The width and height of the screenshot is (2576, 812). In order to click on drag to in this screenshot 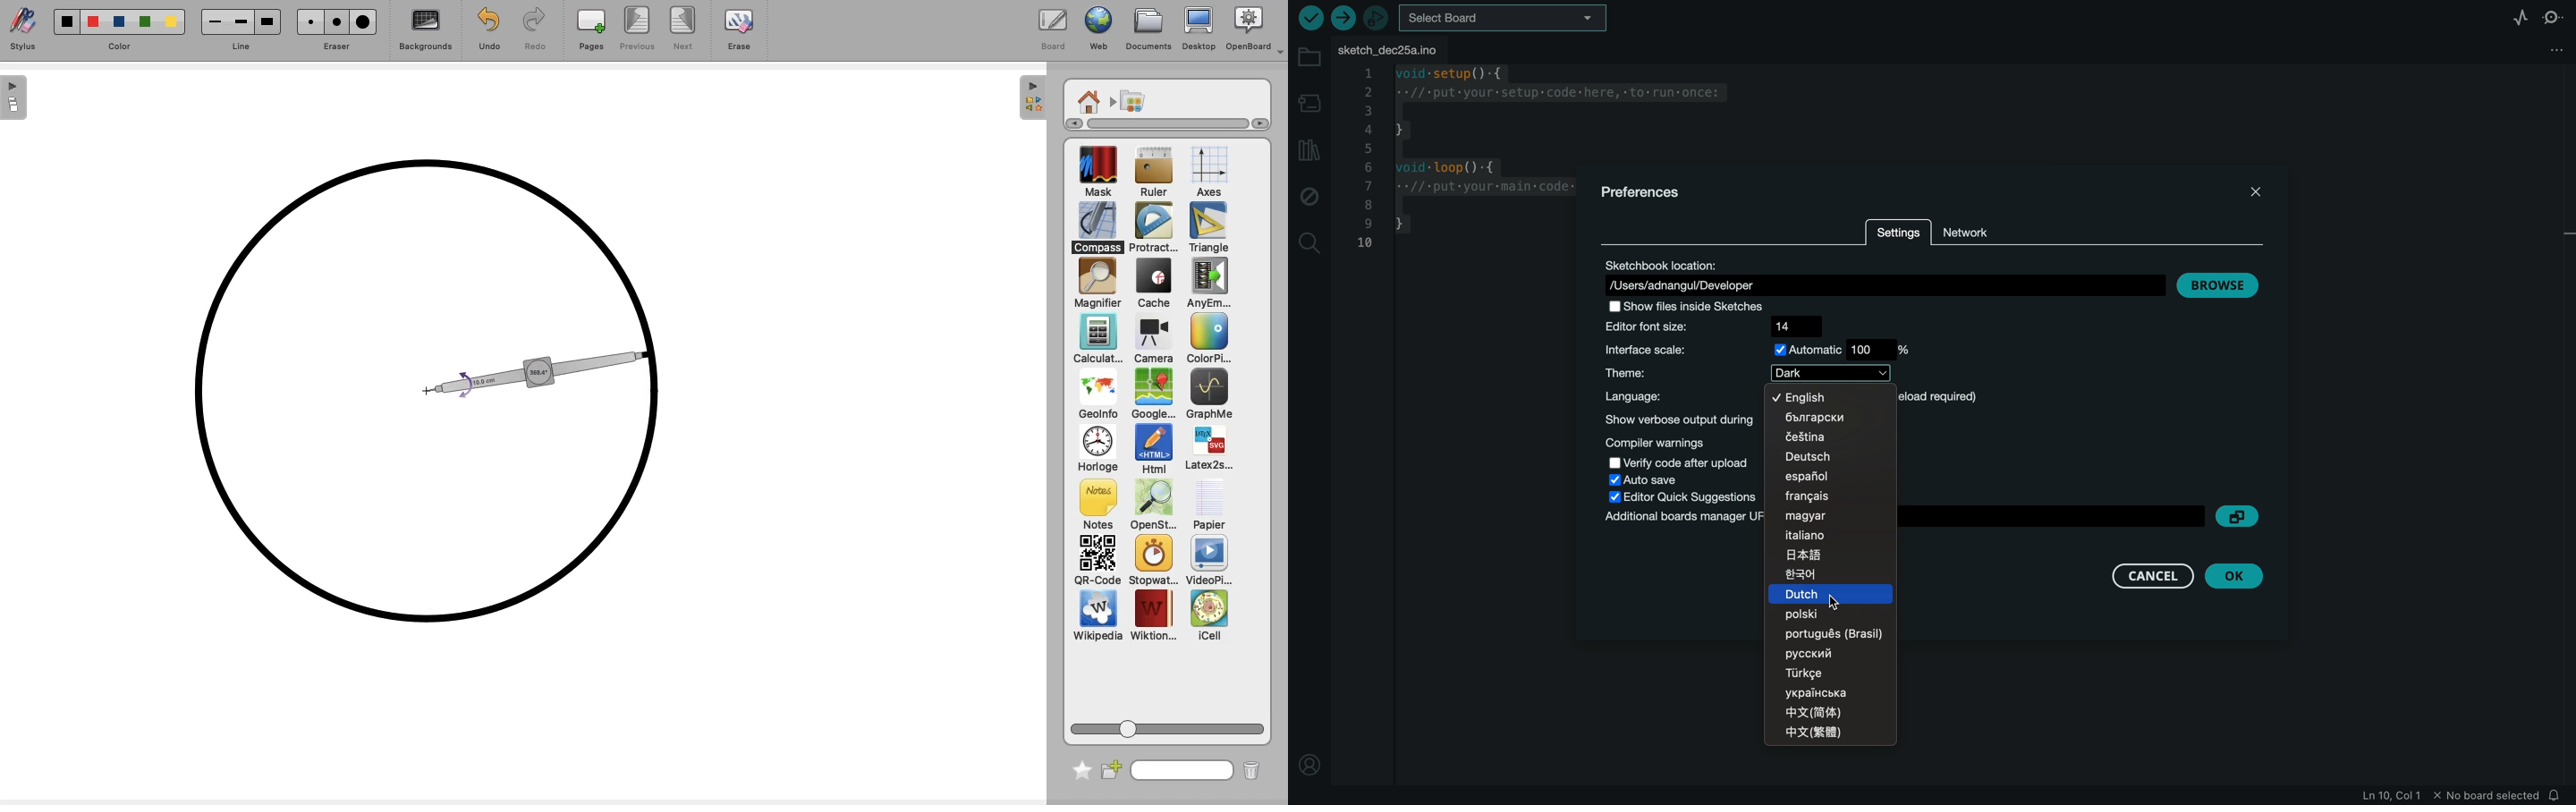, I will do `click(649, 352)`.